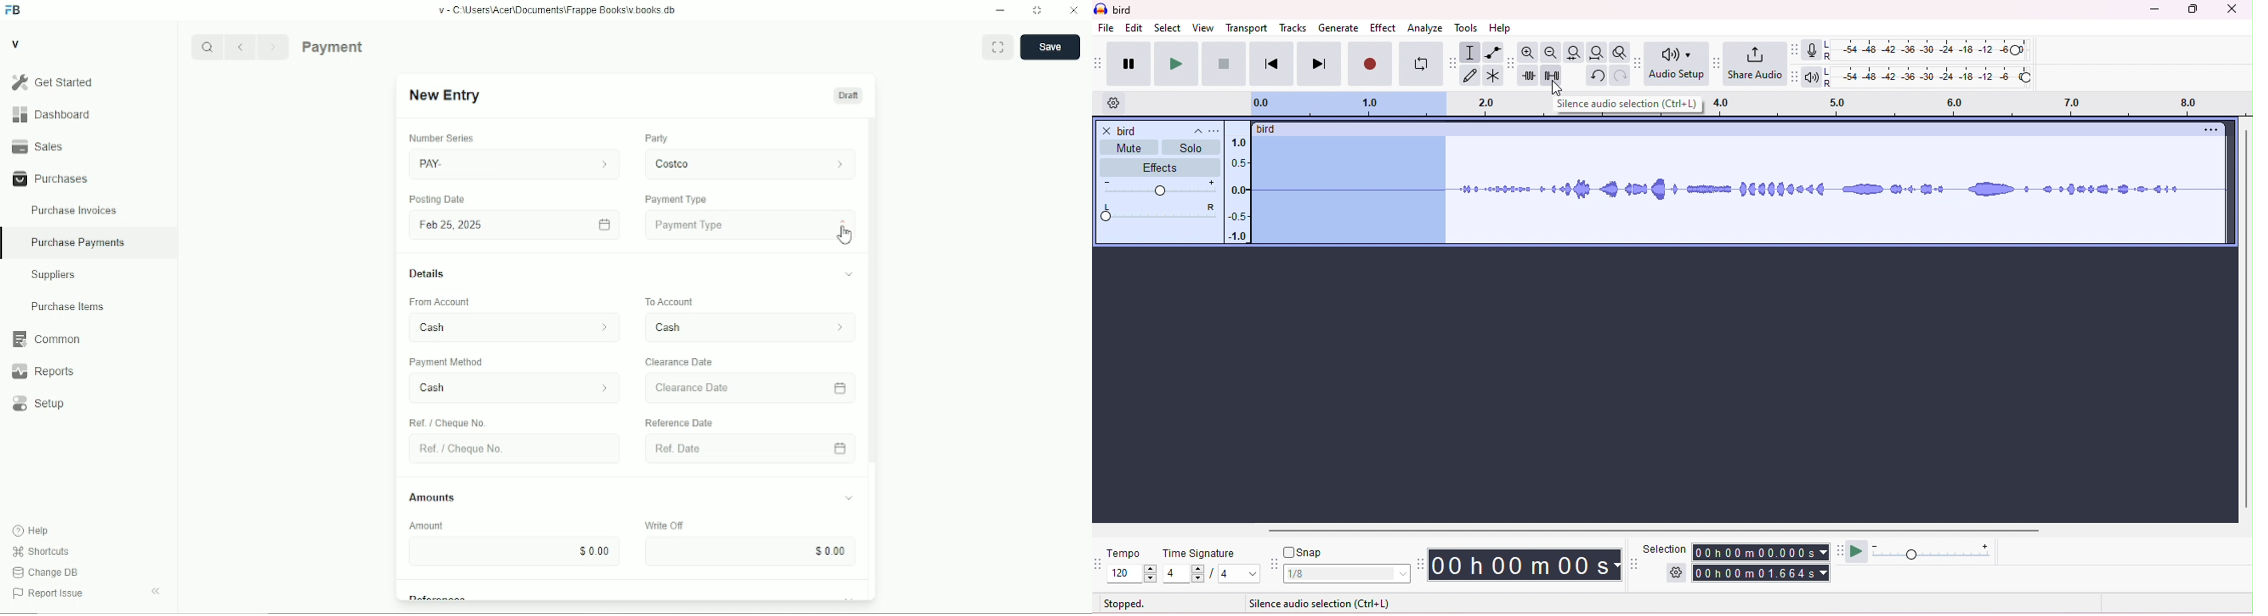  What do you see at coordinates (558, 10) in the screenshot?
I see `v= C Wsers\Acen\Documents\Frappe Books\v books db` at bounding box center [558, 10].